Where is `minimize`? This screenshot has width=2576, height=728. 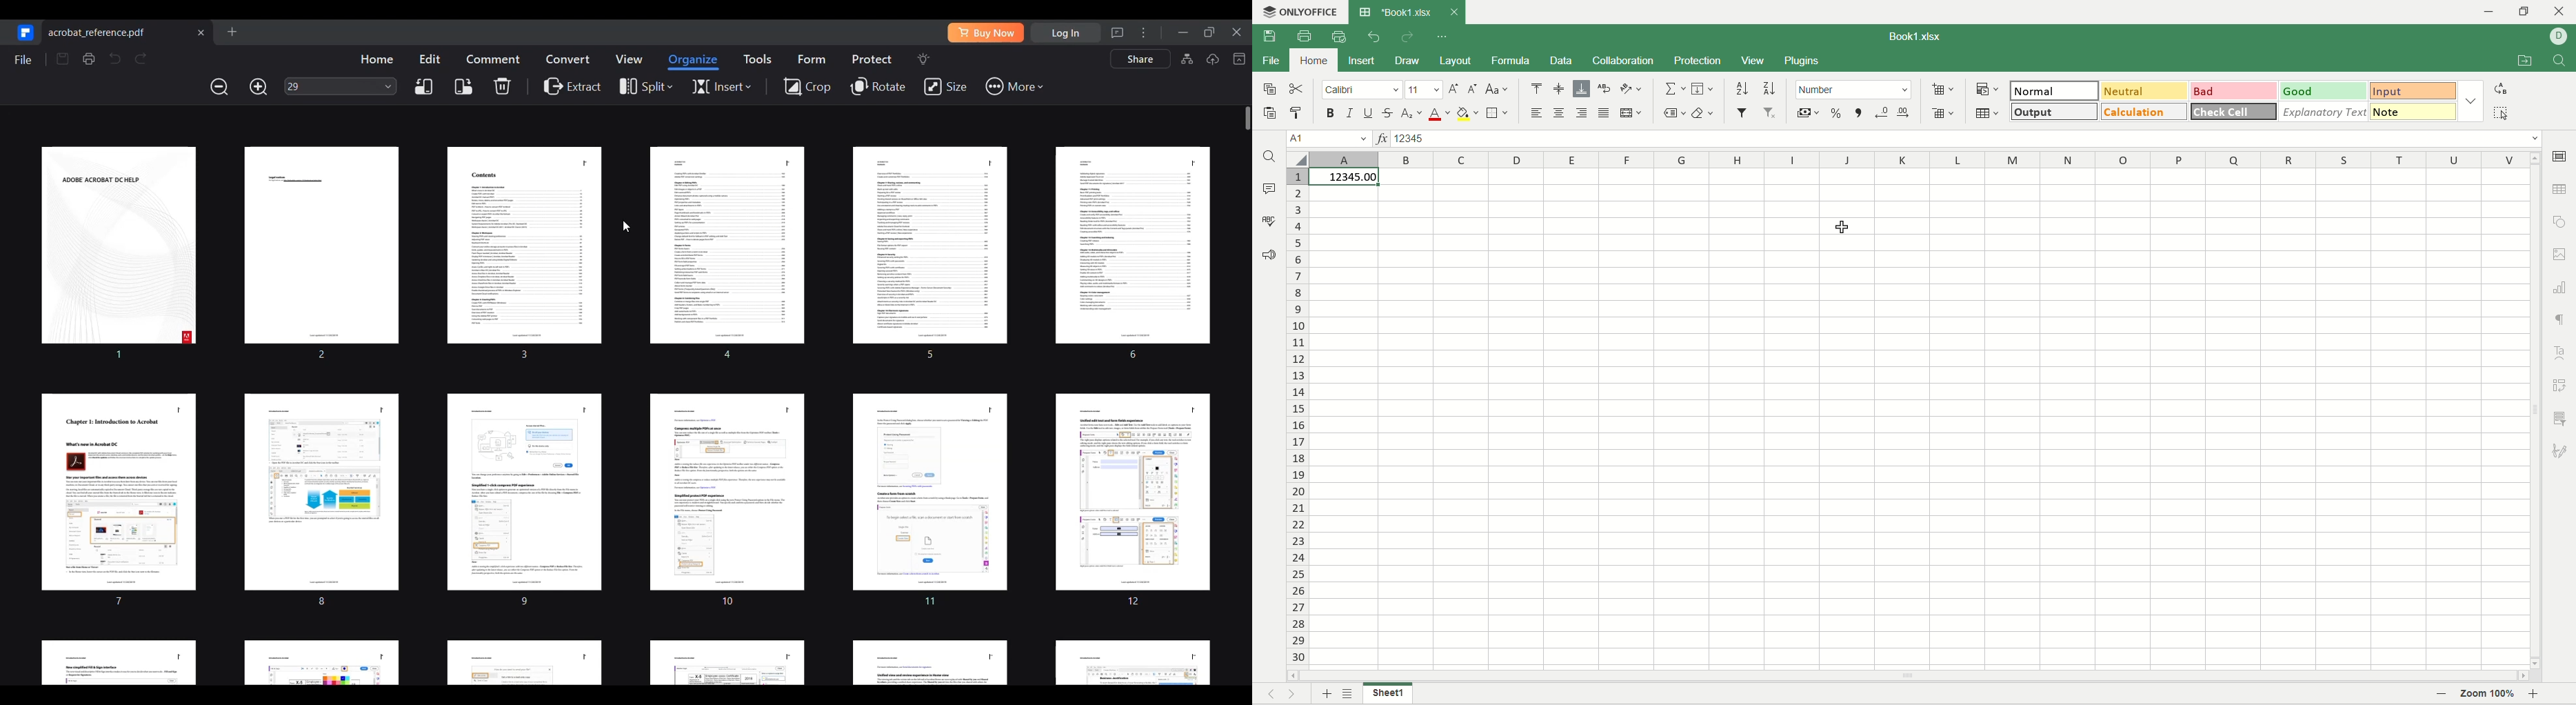 minimize is located at coordinates (2494, 12).